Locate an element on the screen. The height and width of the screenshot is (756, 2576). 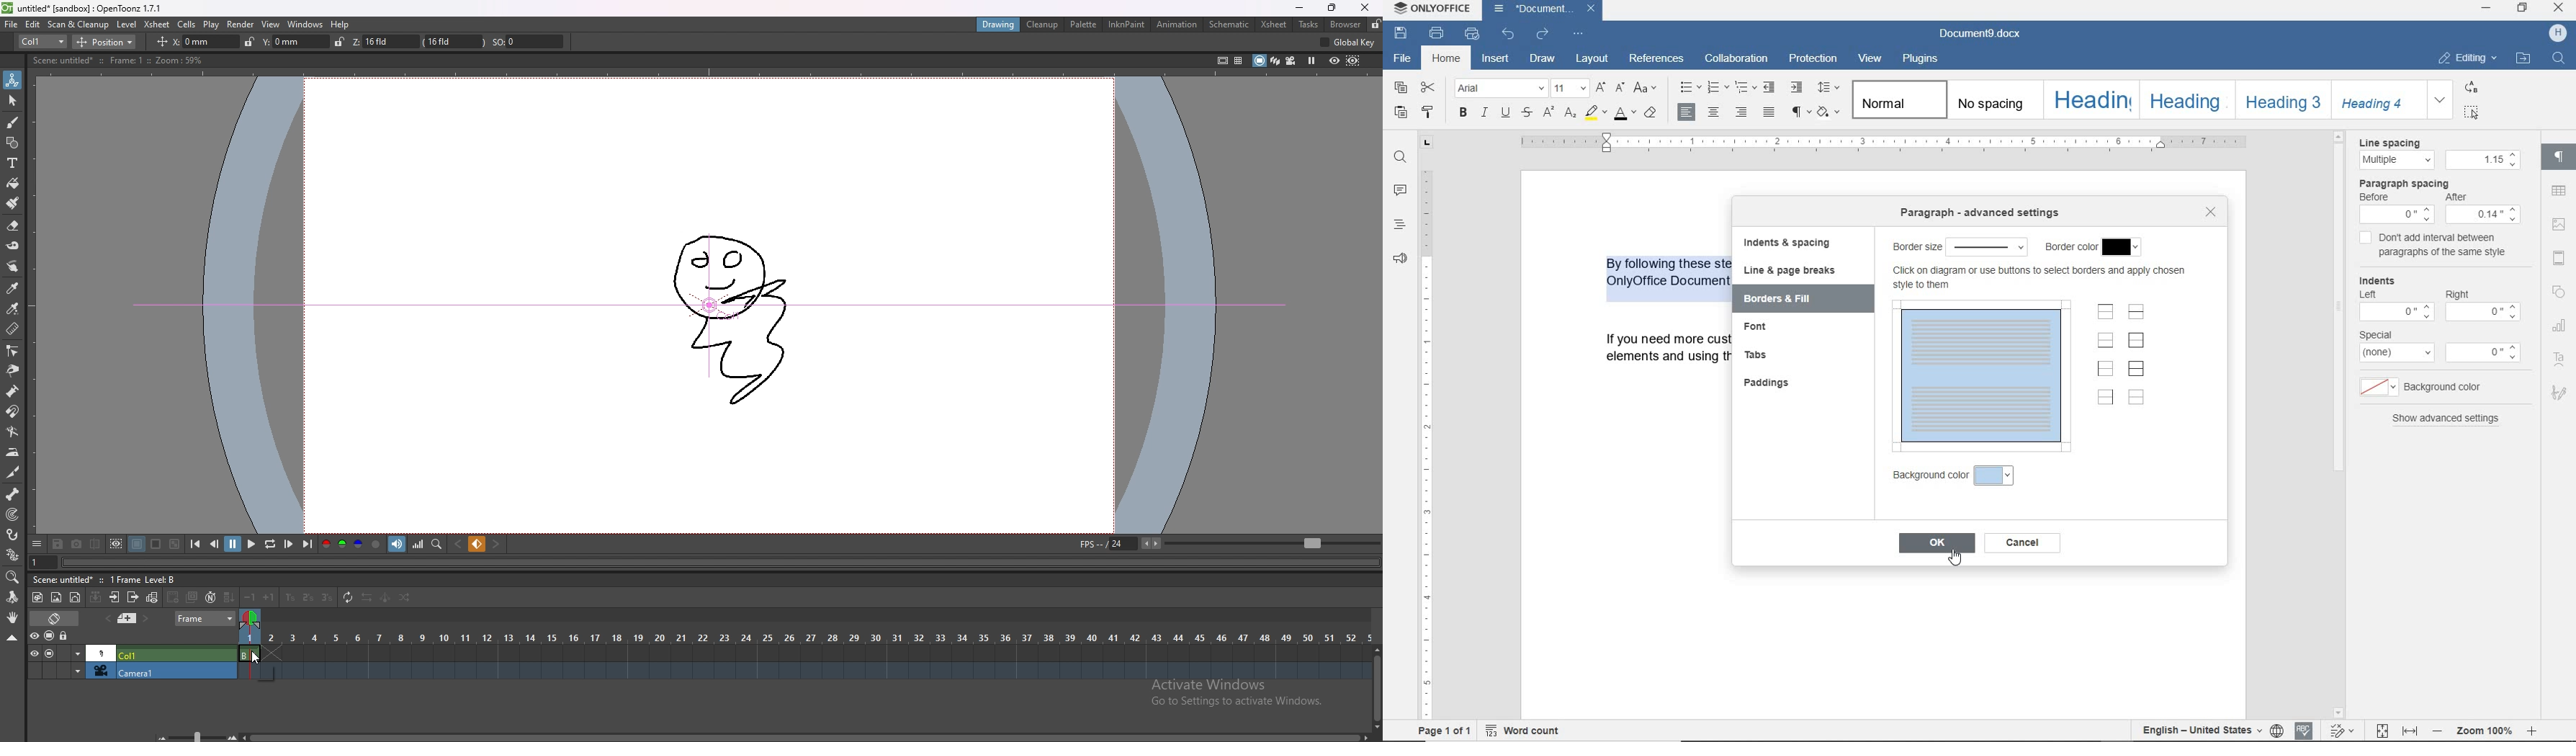
freeze is located at coordinates (1312, 61).